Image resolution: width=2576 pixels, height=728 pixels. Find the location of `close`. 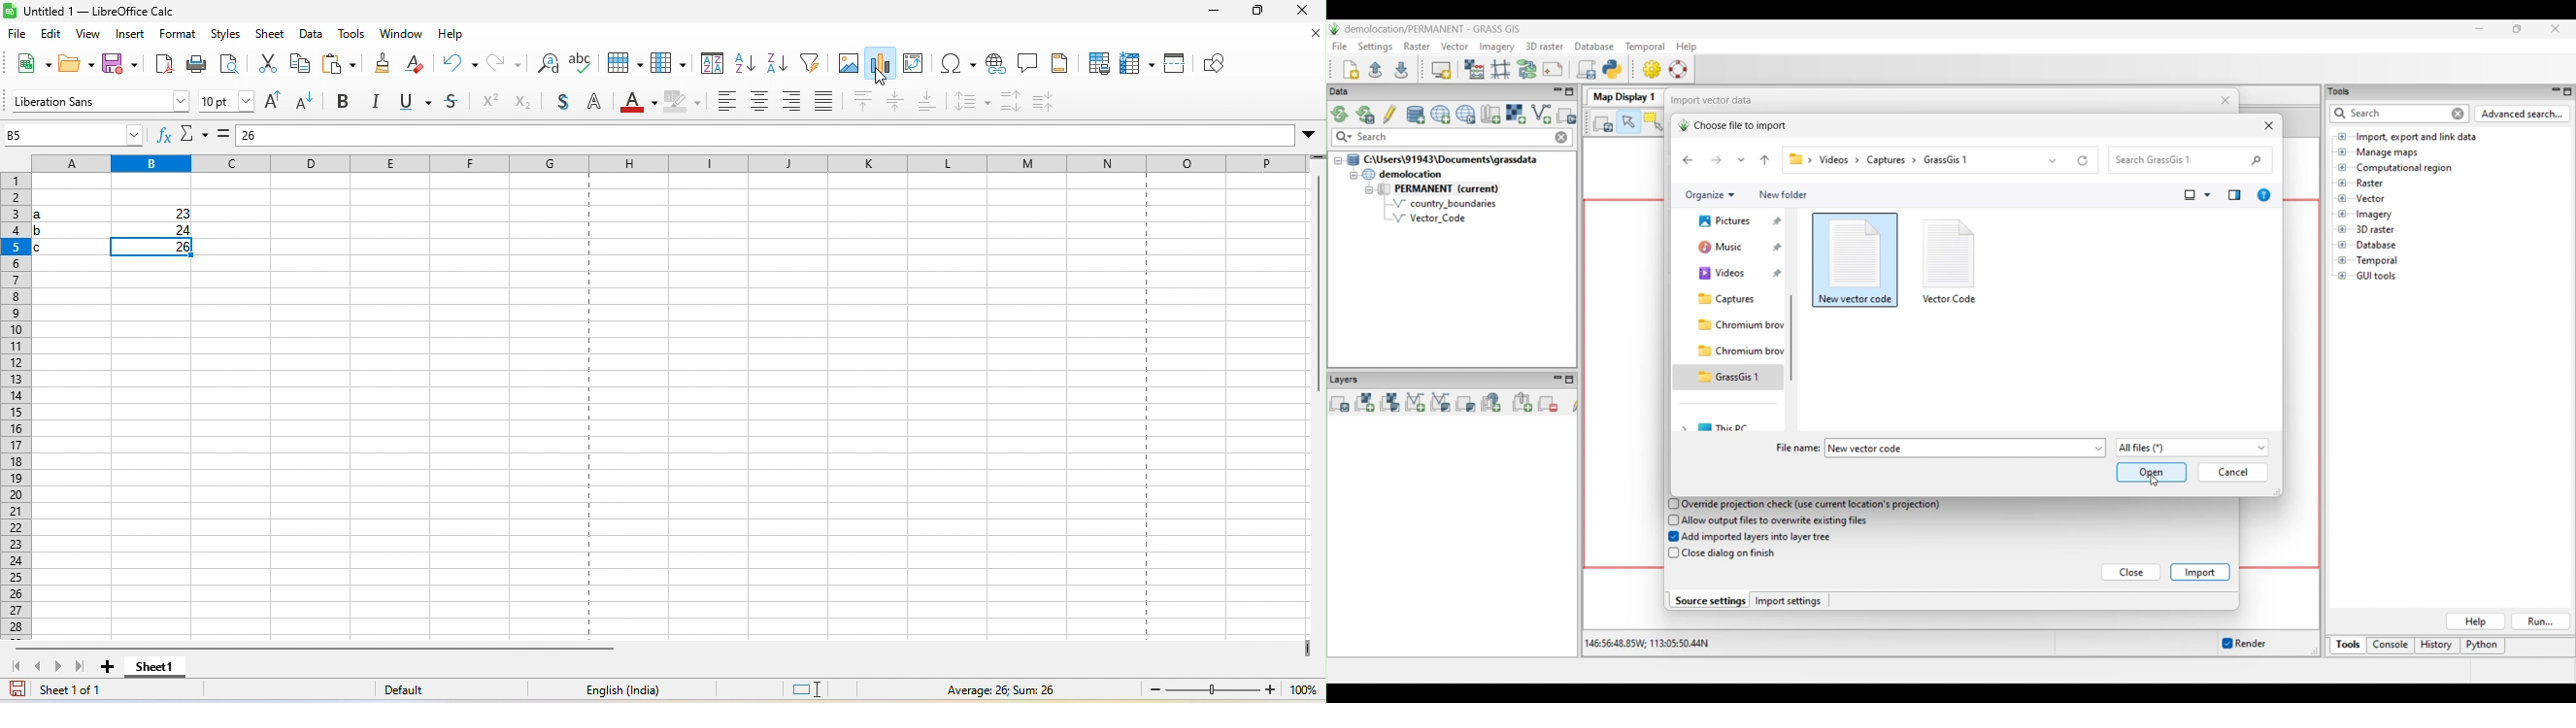

close is located at coordinates (1307, 38).